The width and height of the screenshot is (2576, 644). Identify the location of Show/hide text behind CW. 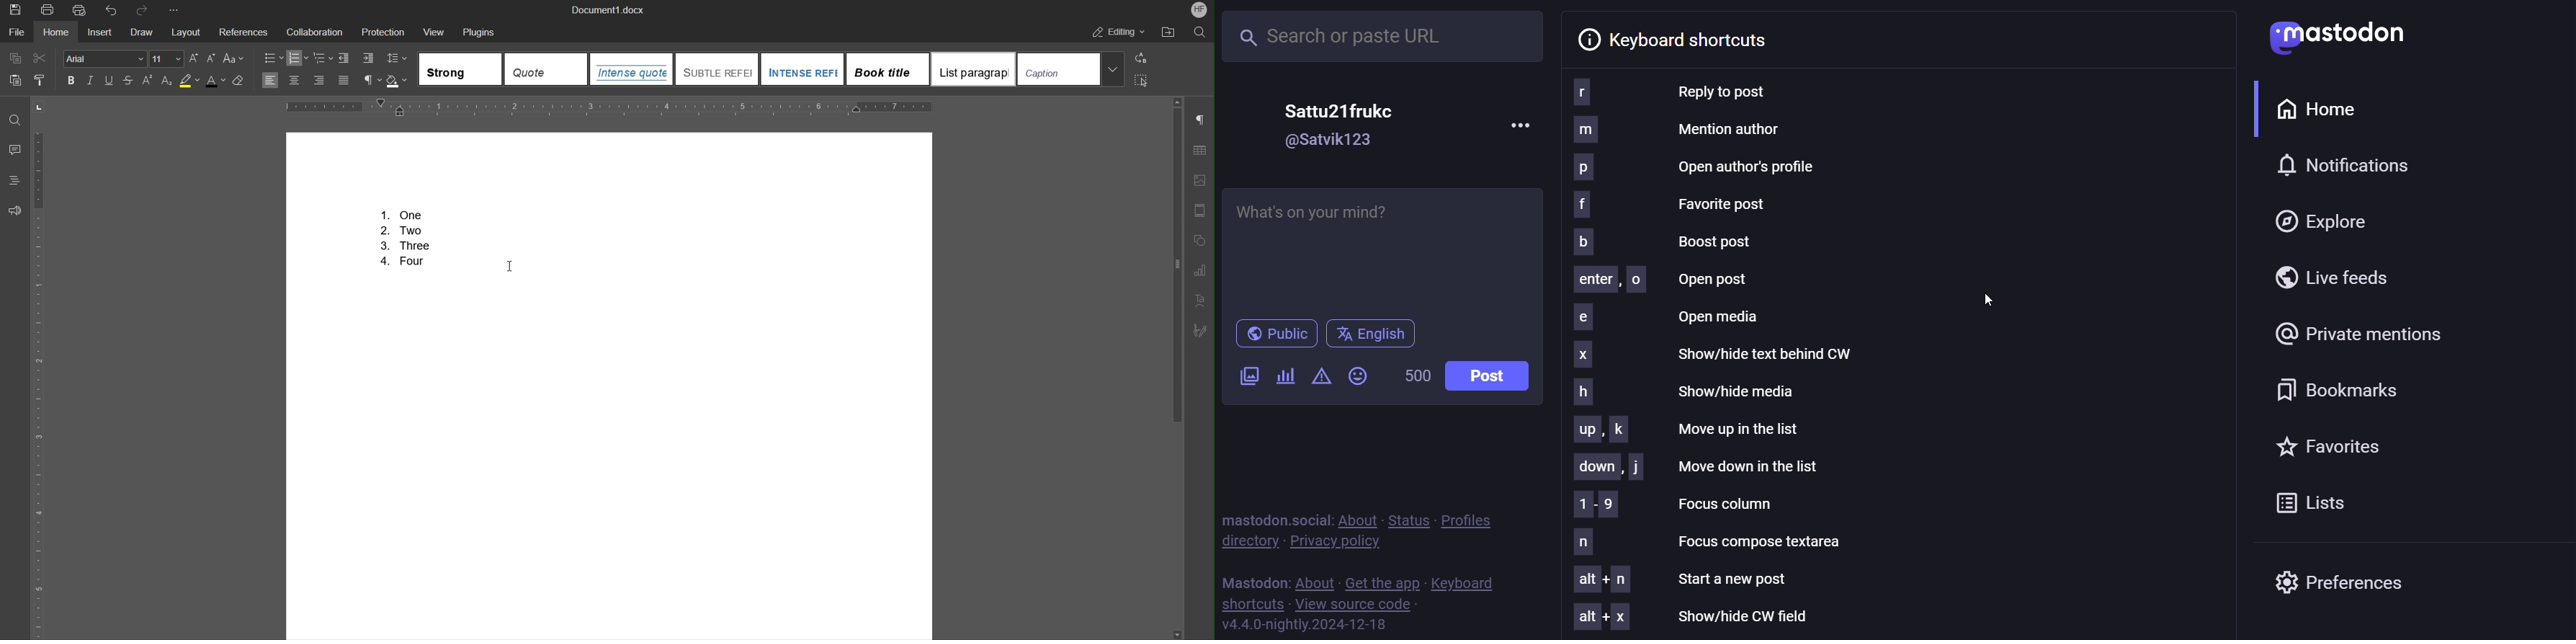
(1718, 355).